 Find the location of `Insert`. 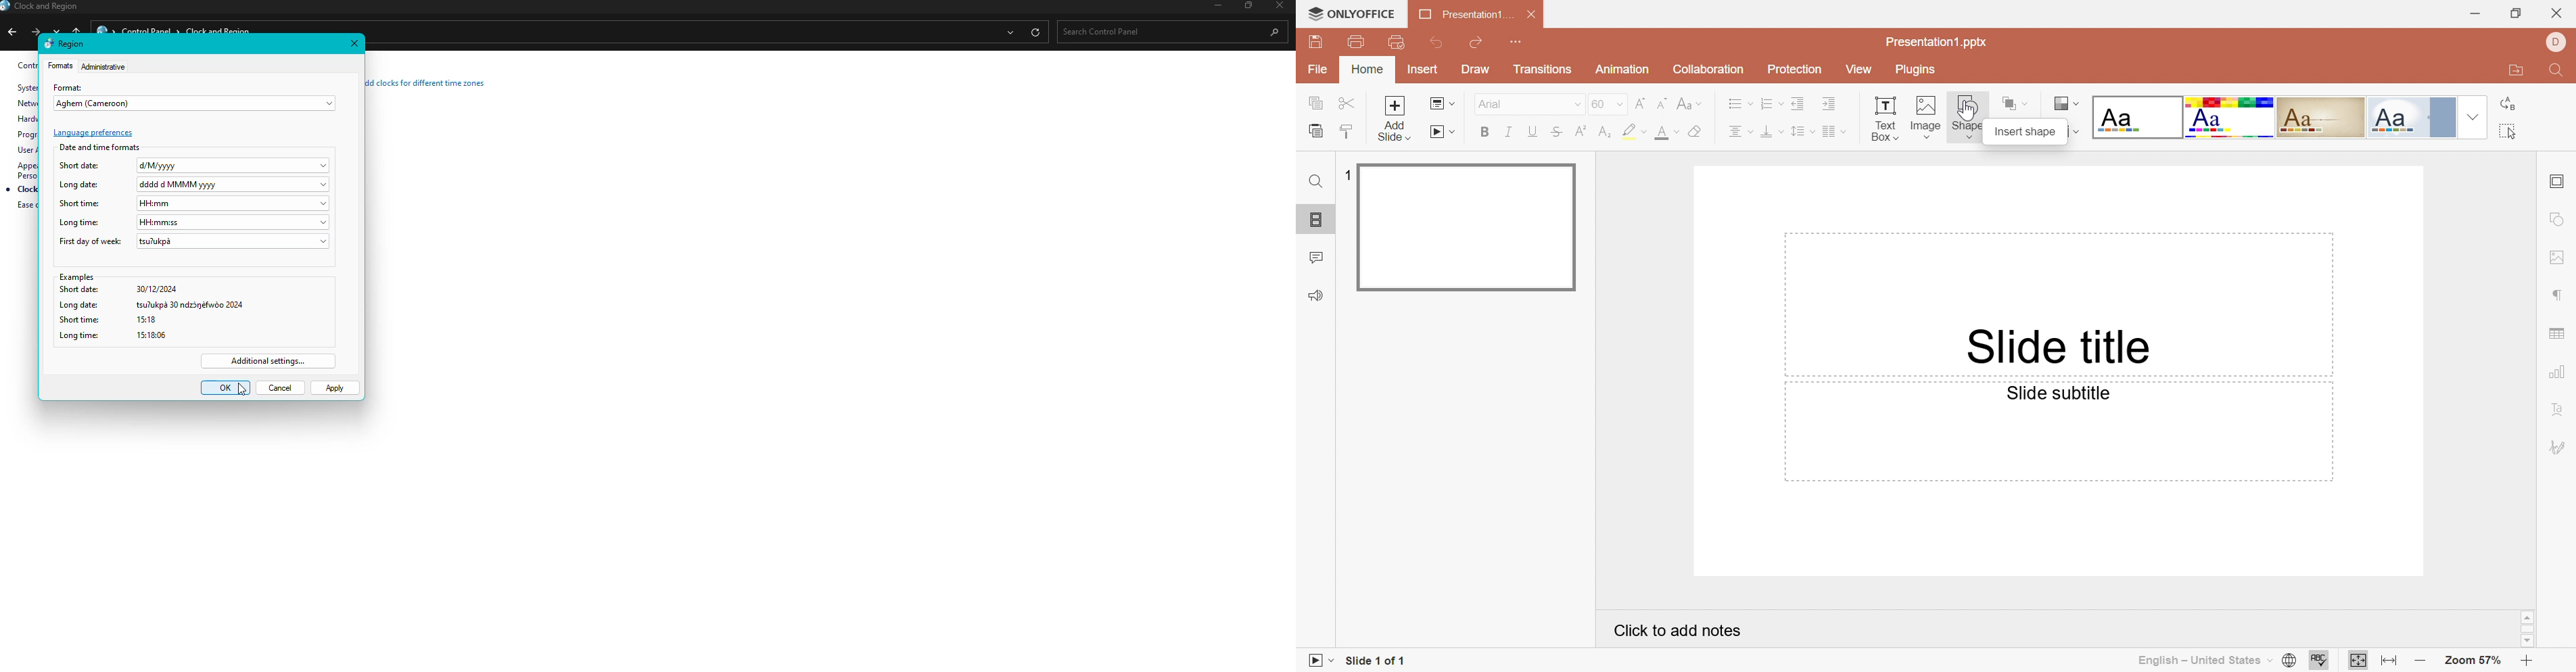

Insert is located at coordinates (1422, 70).